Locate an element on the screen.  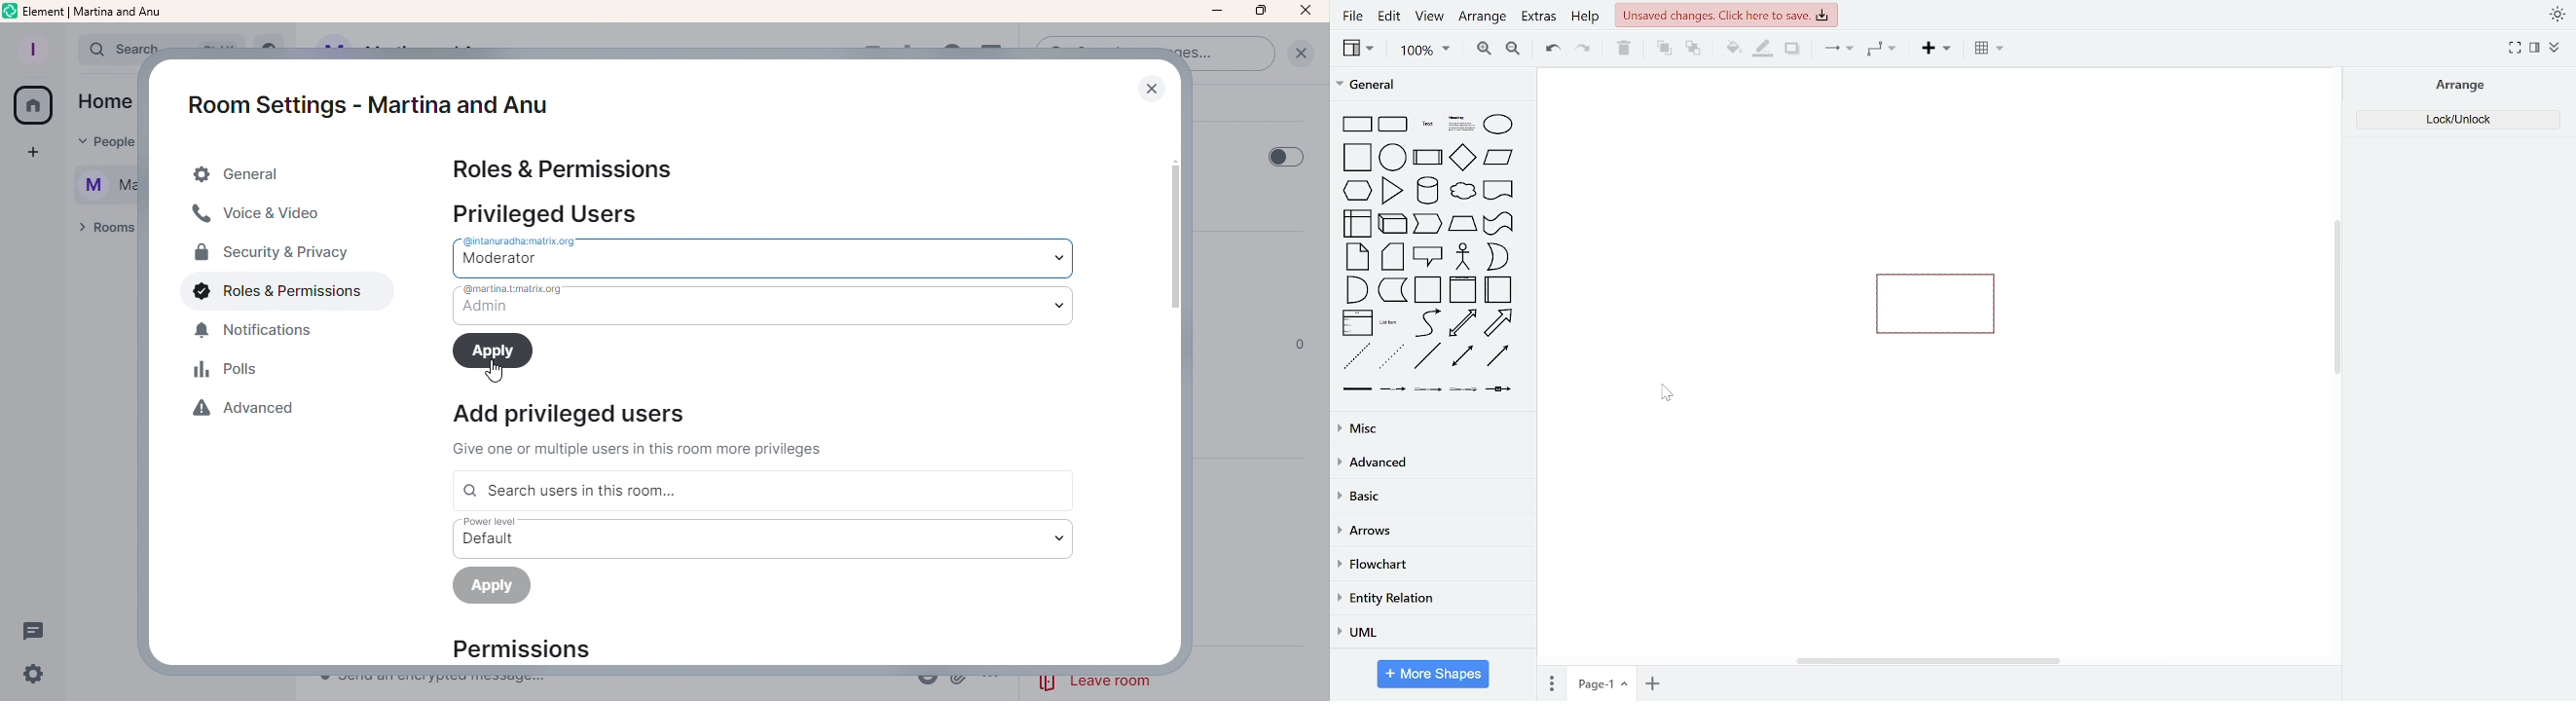
connector with symbol is located at coordinates (1500, 389).